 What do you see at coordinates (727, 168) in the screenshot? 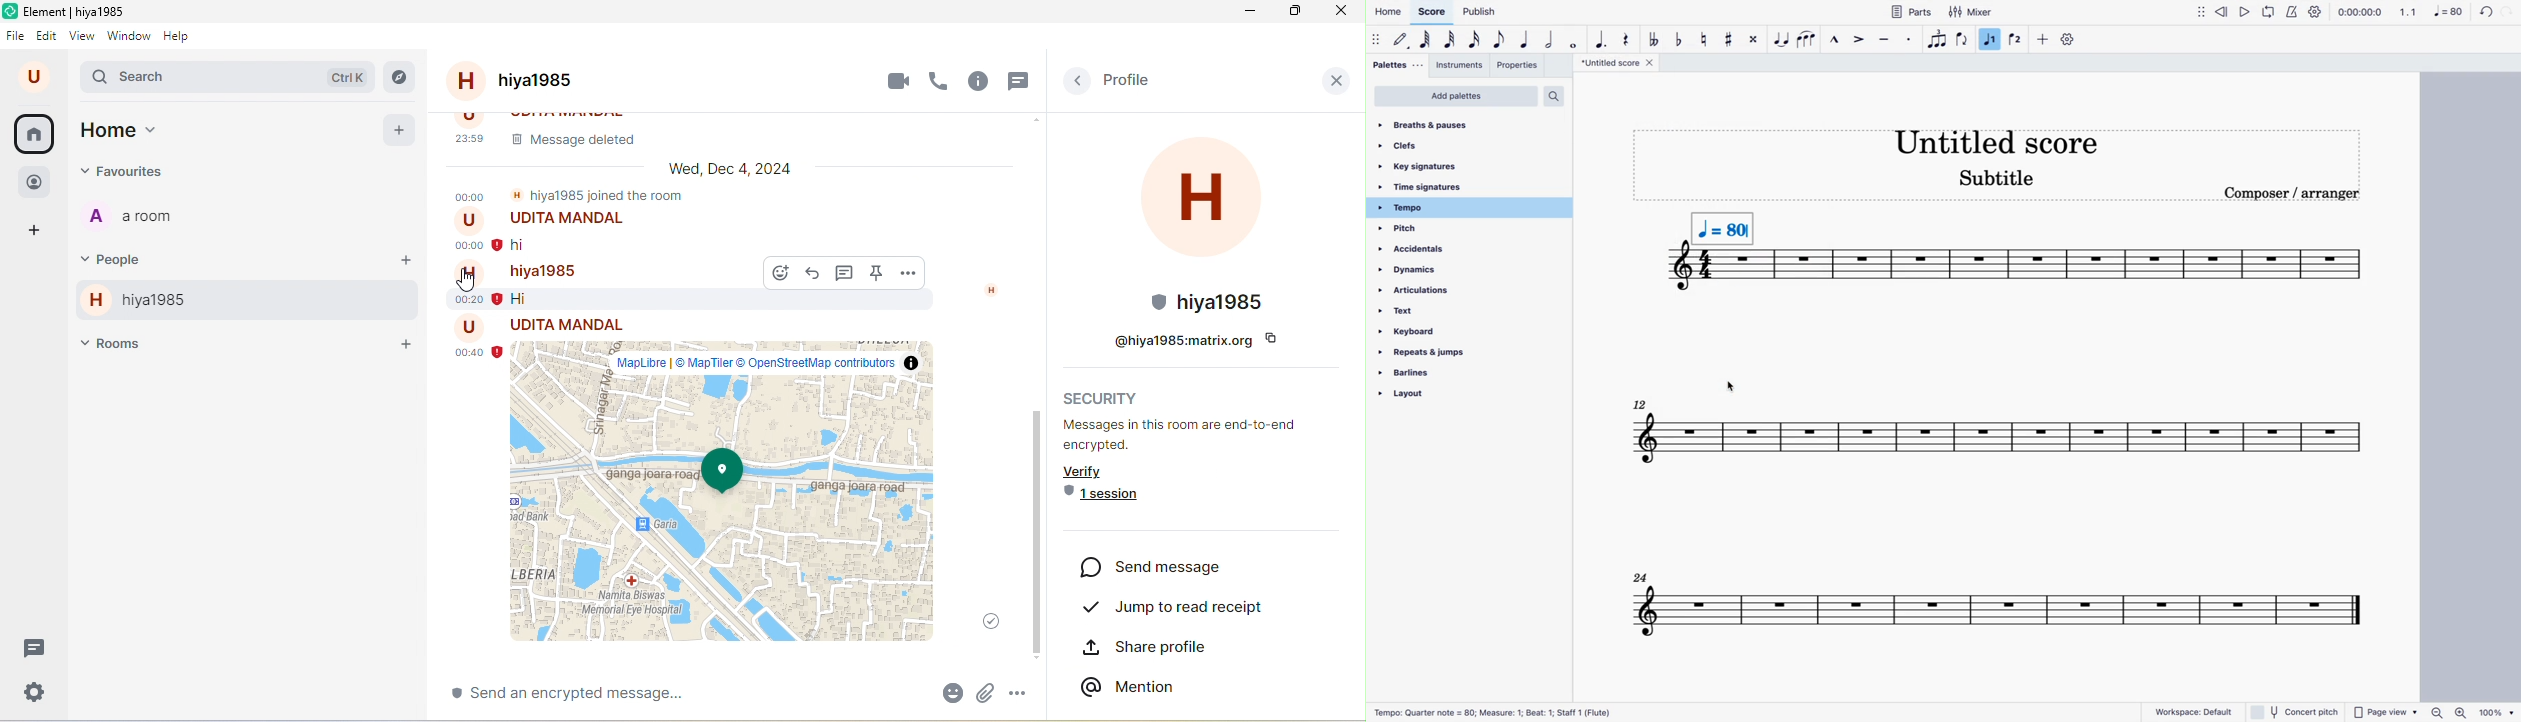
I see `date` at bounding box center [727, 168].